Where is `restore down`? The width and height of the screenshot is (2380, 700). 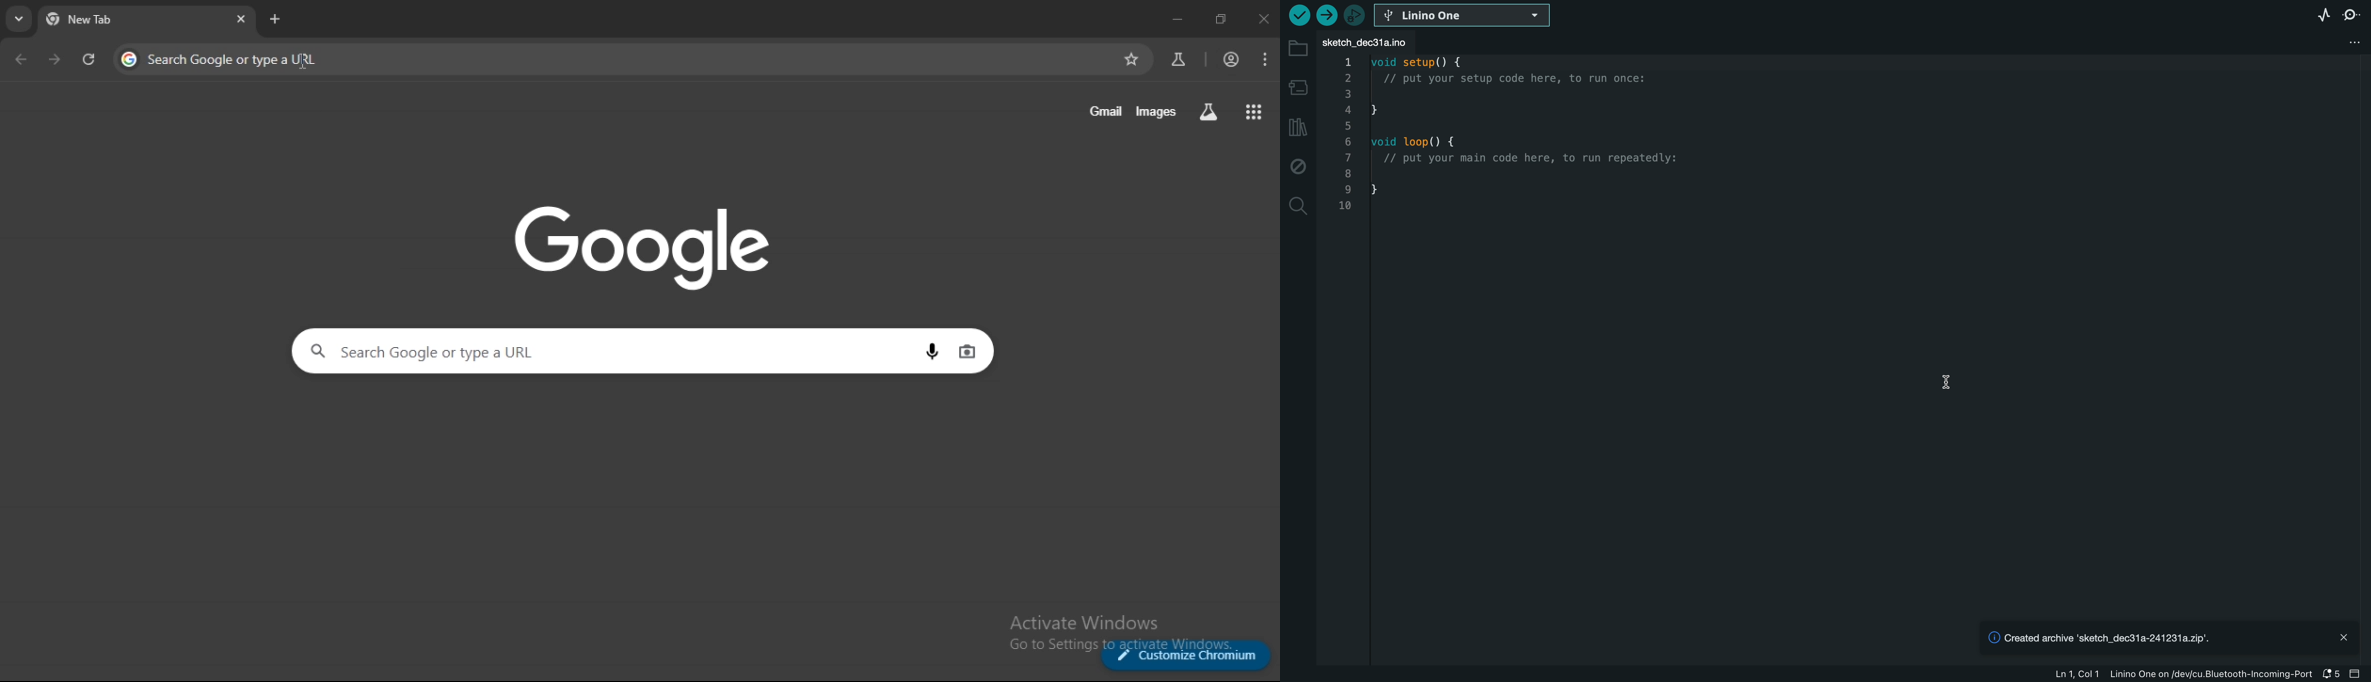 restore down is located at coordinates (1218, 19).